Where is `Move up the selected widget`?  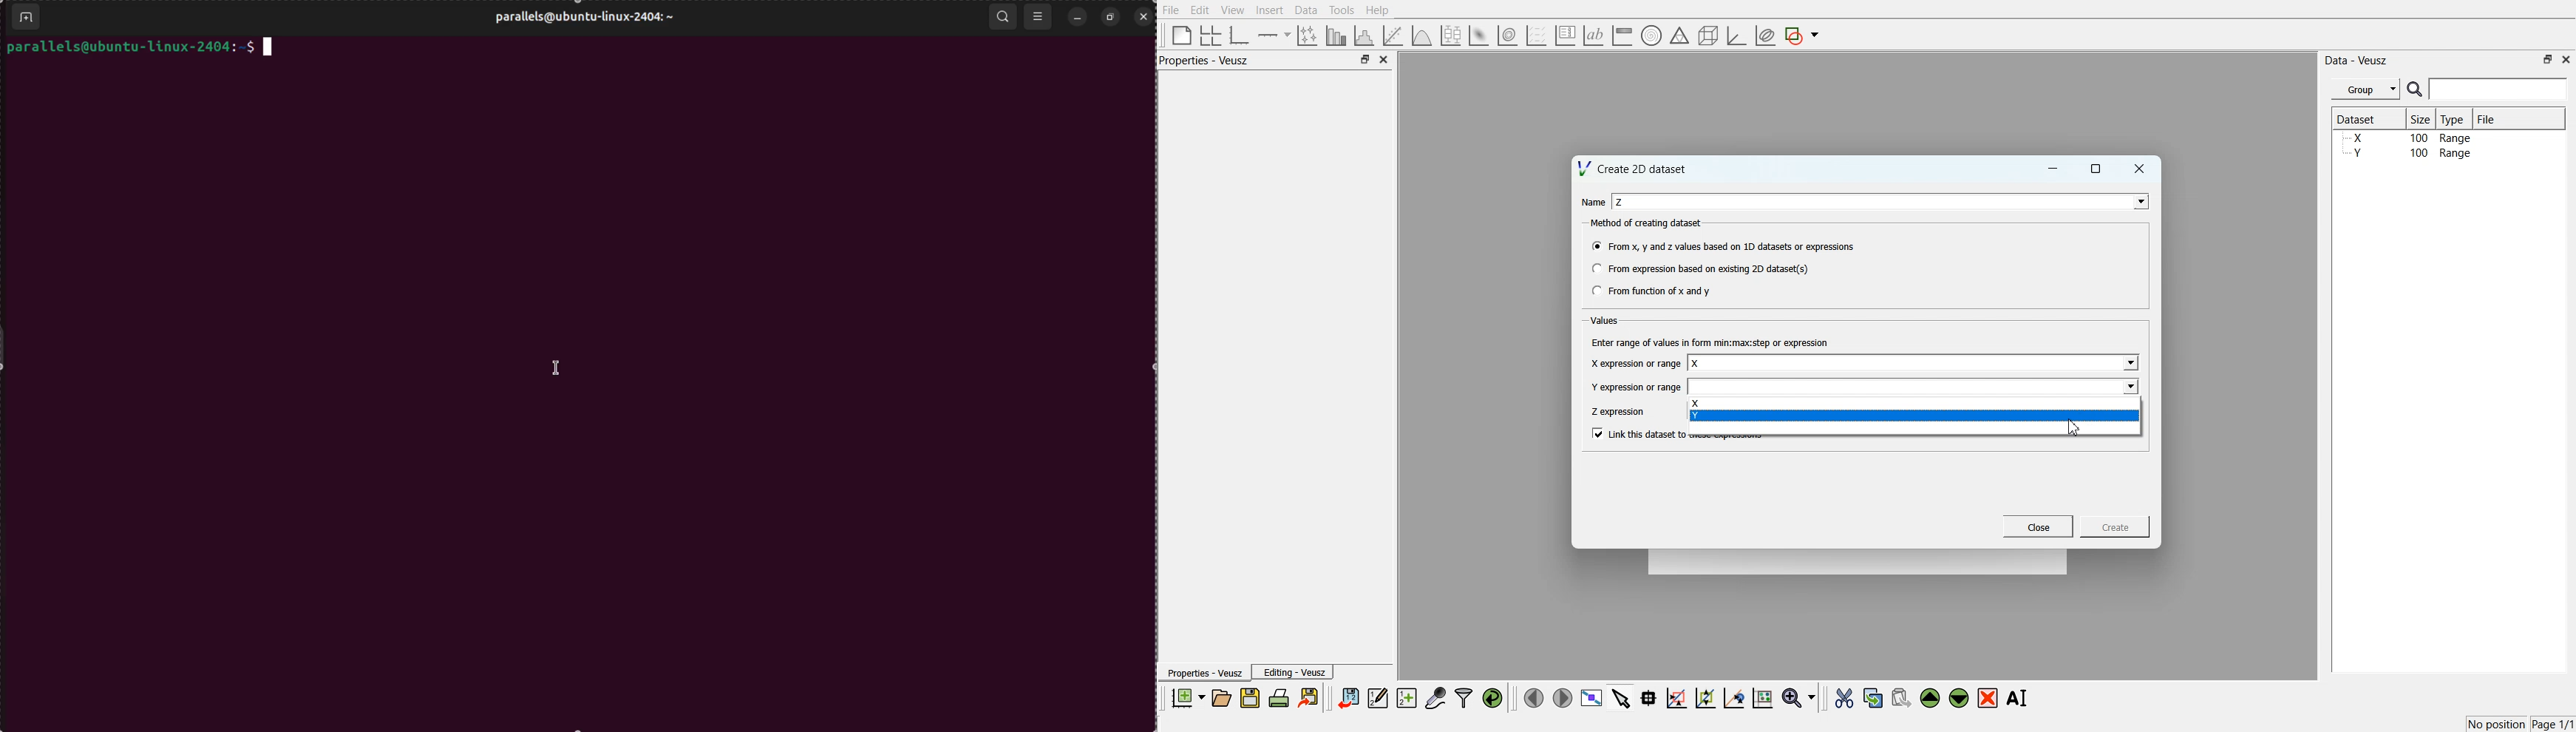
Move up the selected widget is located at coordinates (1931, 698).